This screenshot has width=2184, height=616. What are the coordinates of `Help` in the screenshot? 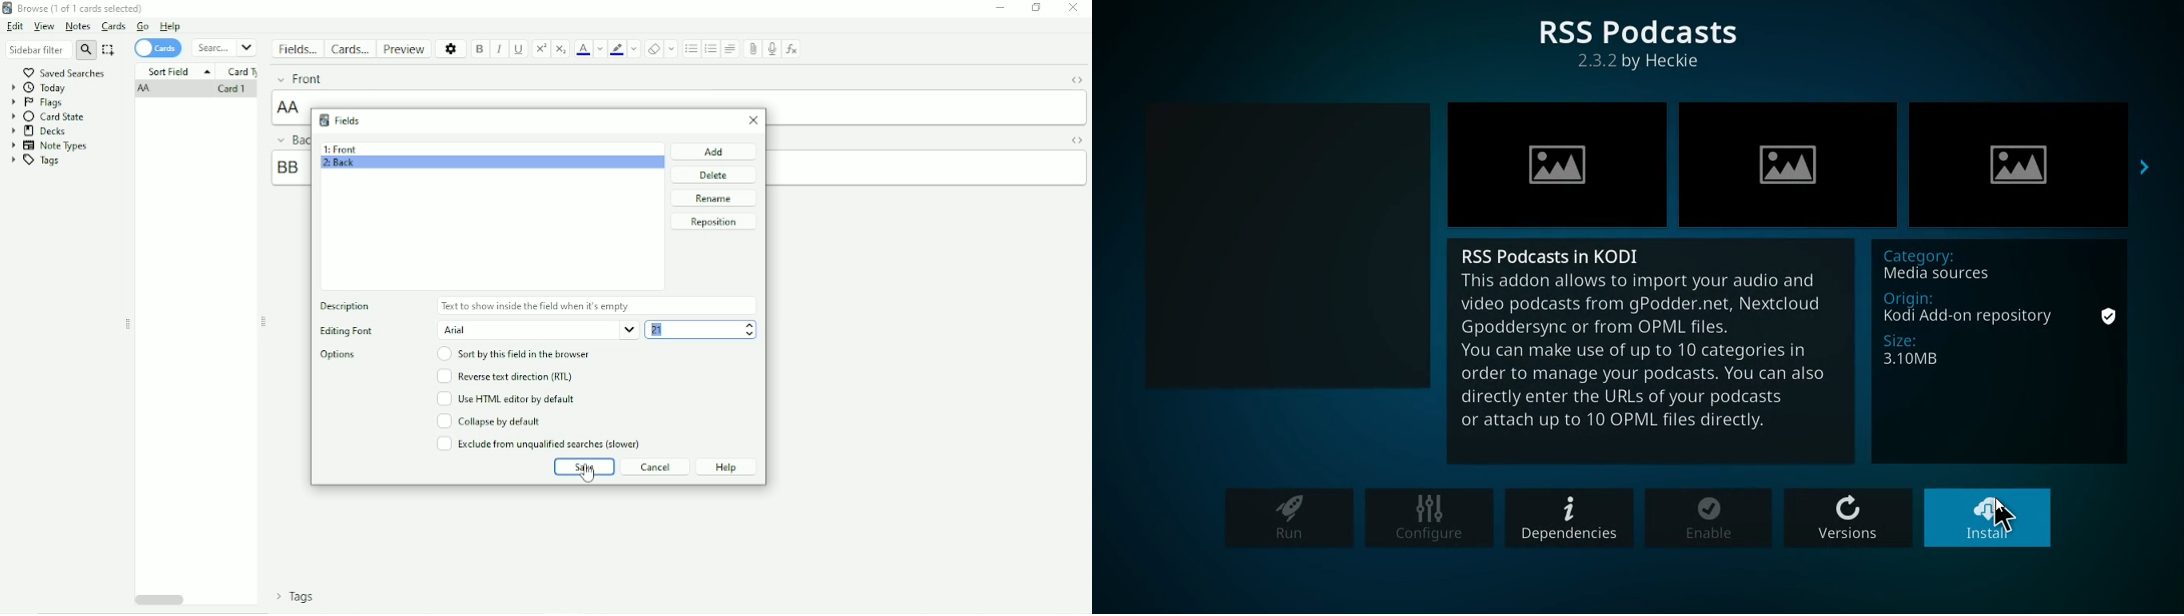 It's located at (726, 467).